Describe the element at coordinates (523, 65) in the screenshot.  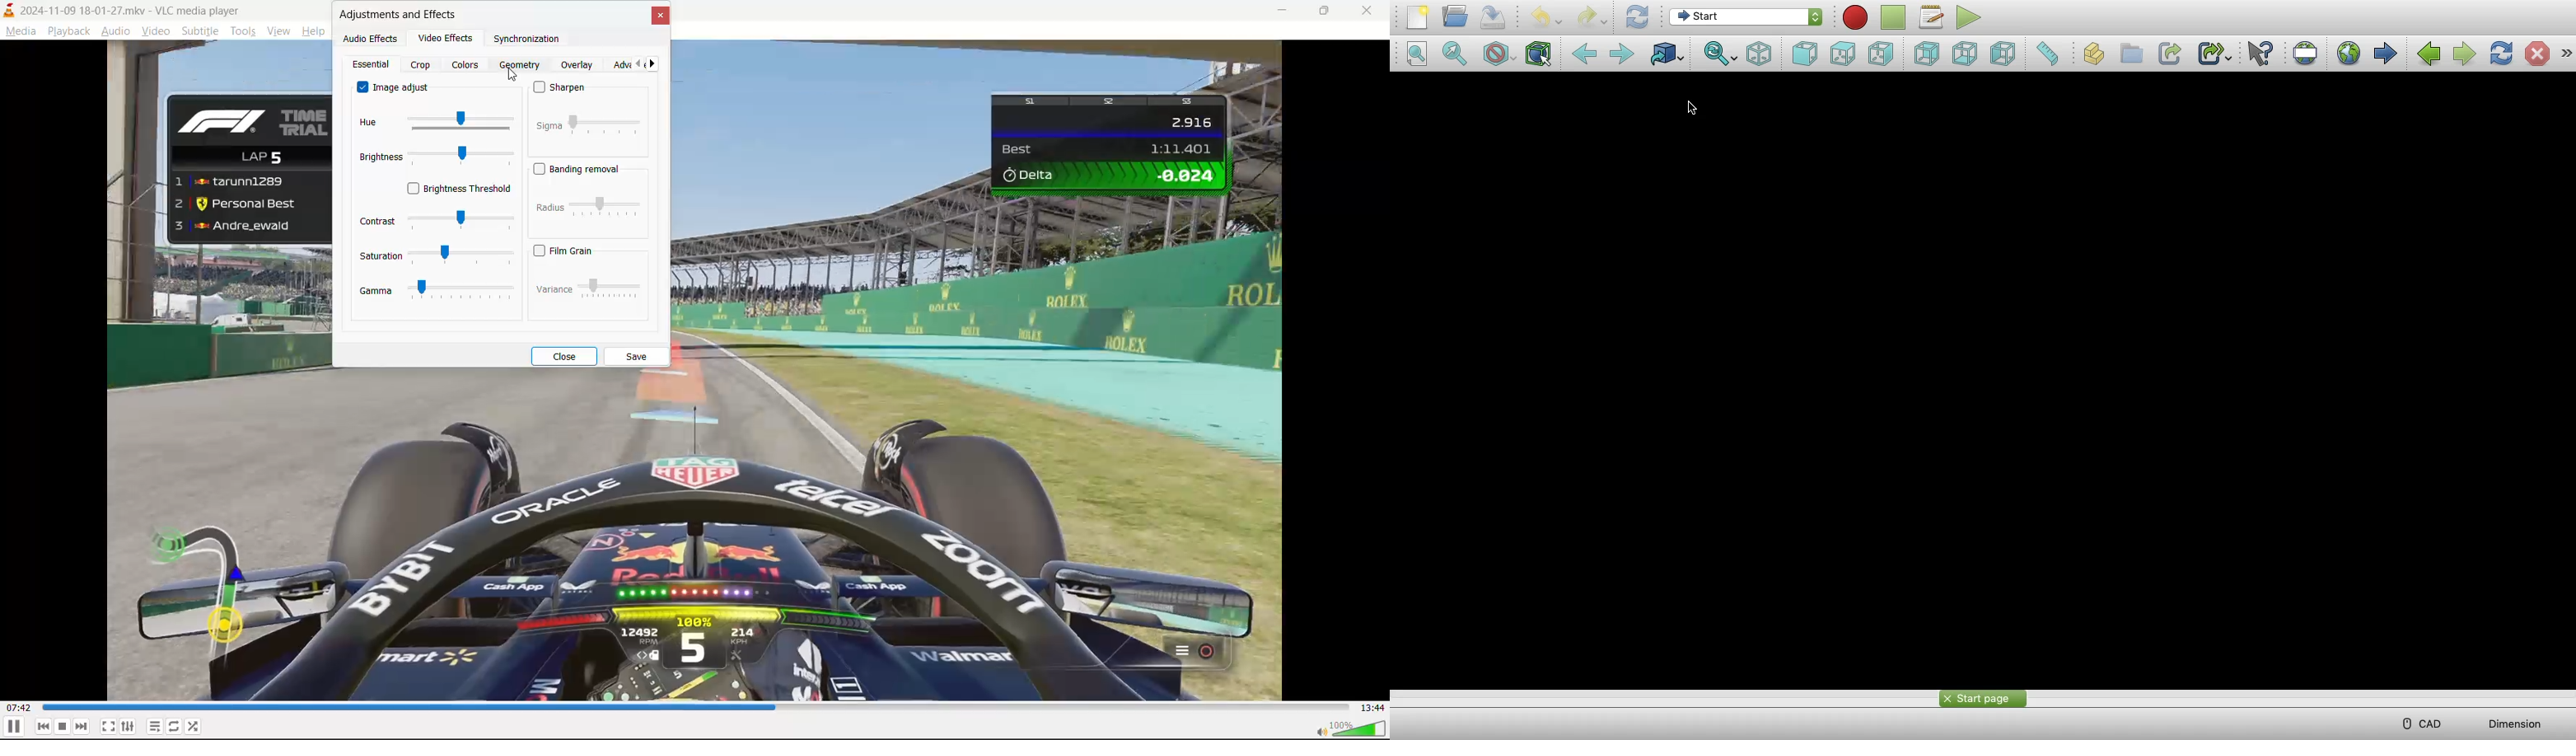
I see `geometry` at that location.